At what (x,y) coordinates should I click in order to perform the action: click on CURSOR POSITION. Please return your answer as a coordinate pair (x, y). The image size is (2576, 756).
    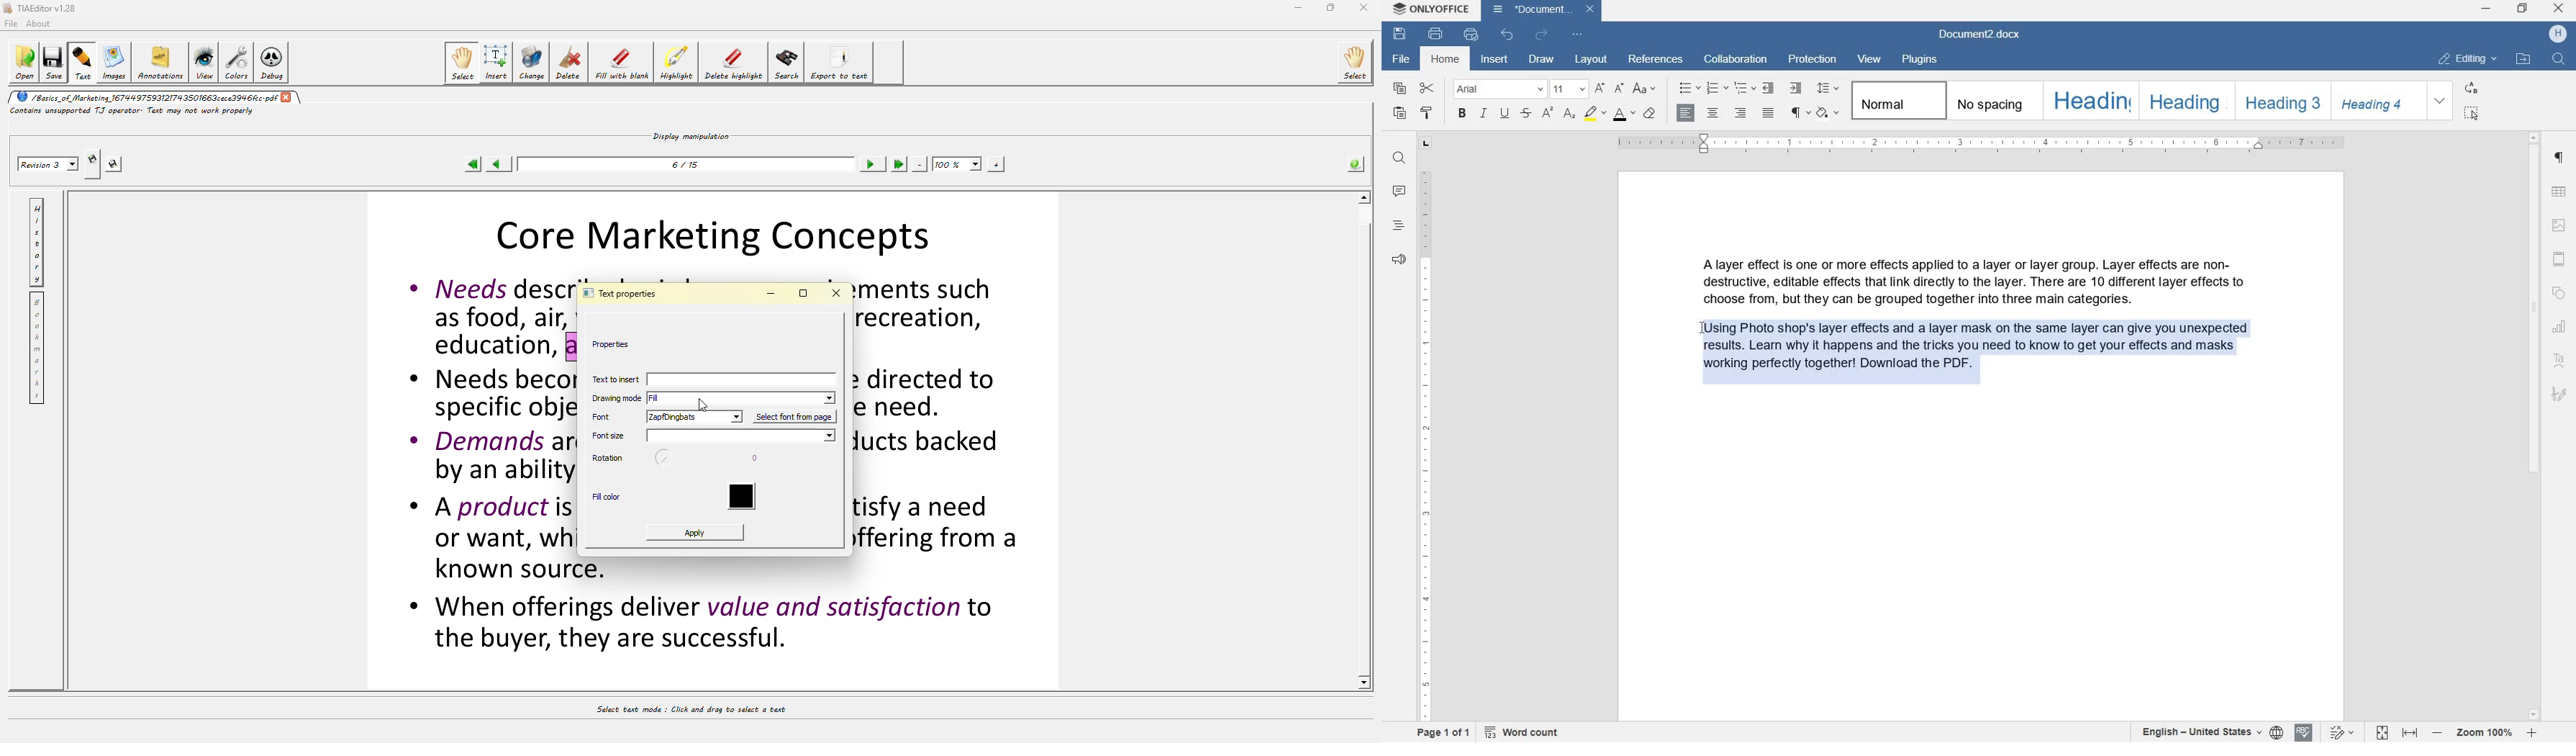
    Looking at the image, I should click on (1703, 331).